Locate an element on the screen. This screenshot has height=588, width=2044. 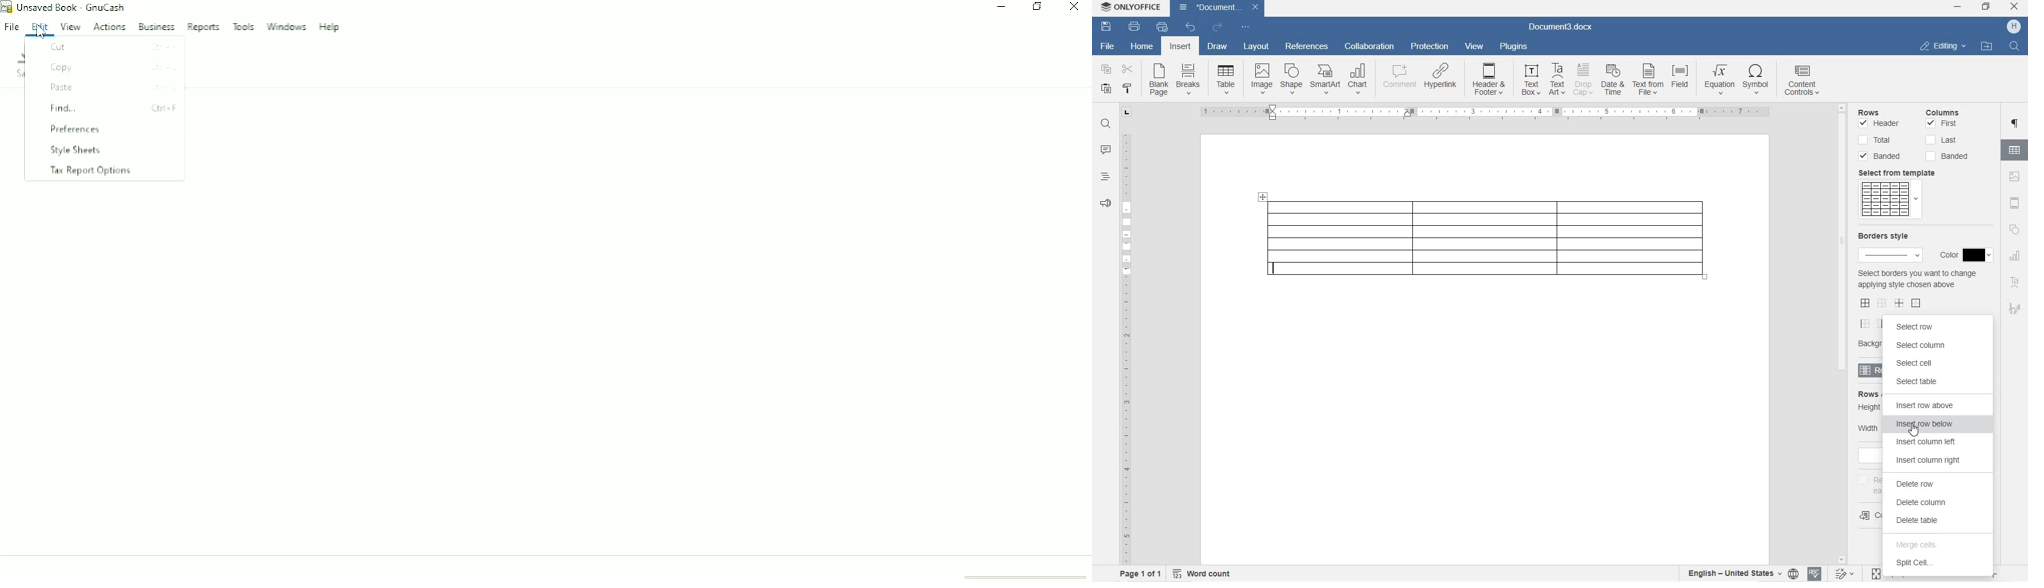
Preferences is located at coordinates (74, 130).